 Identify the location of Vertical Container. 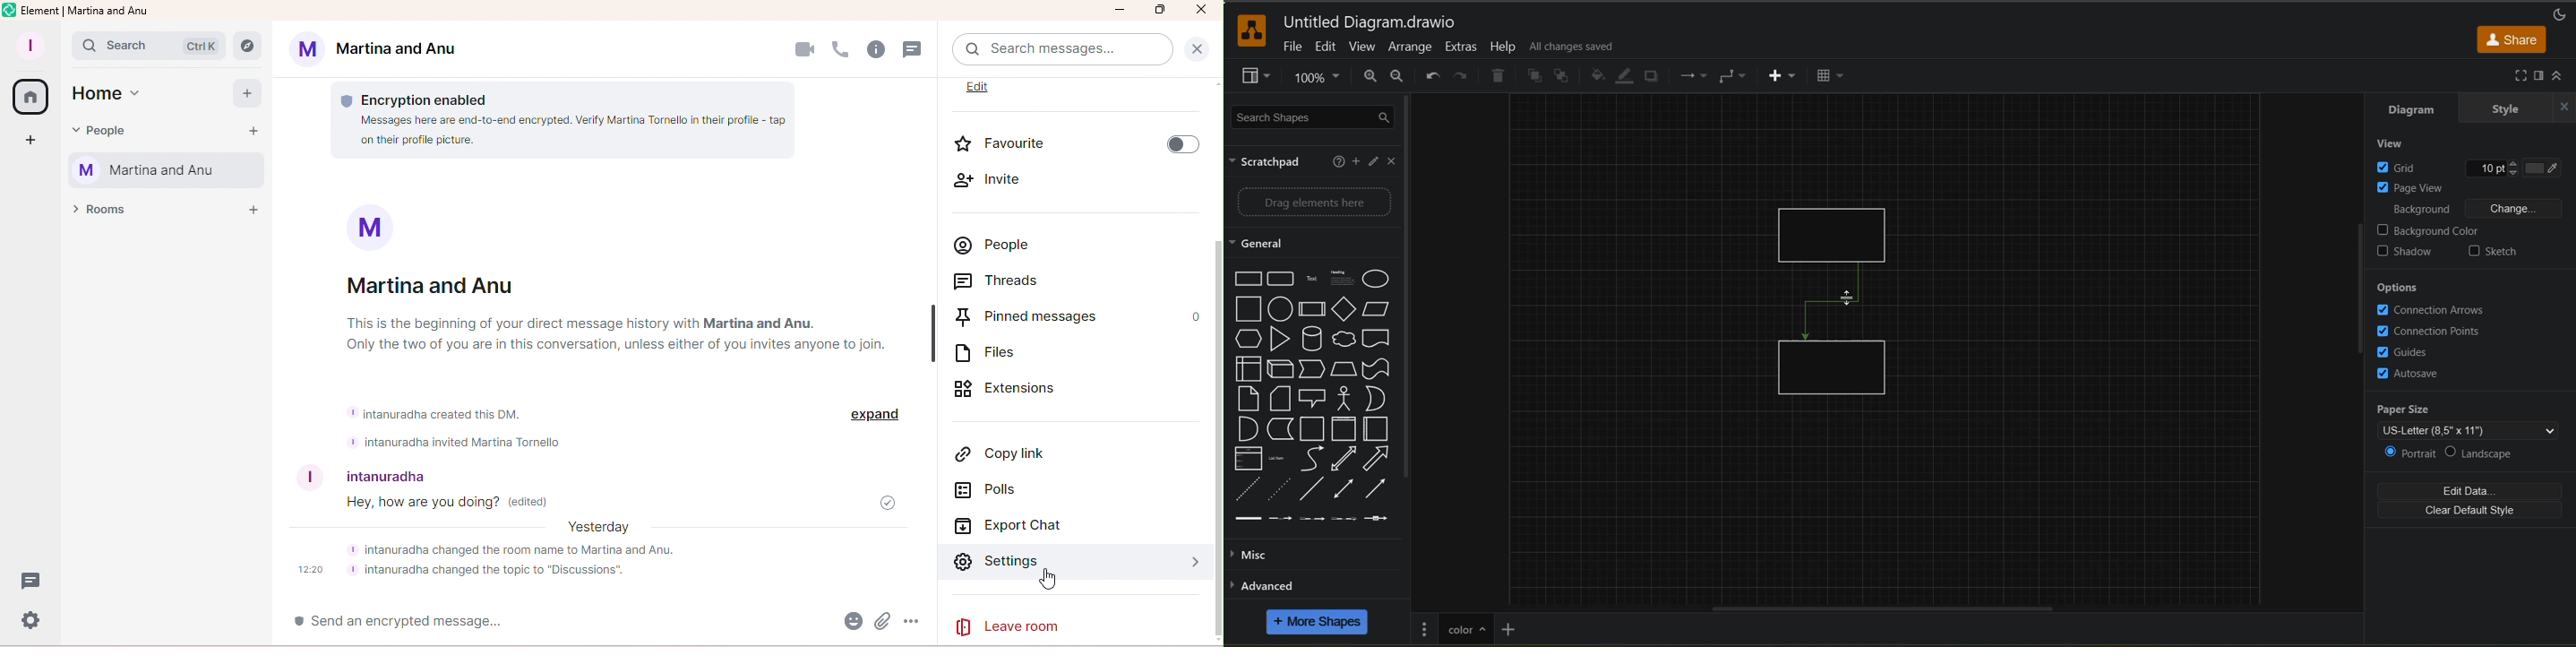
(1346, 429).